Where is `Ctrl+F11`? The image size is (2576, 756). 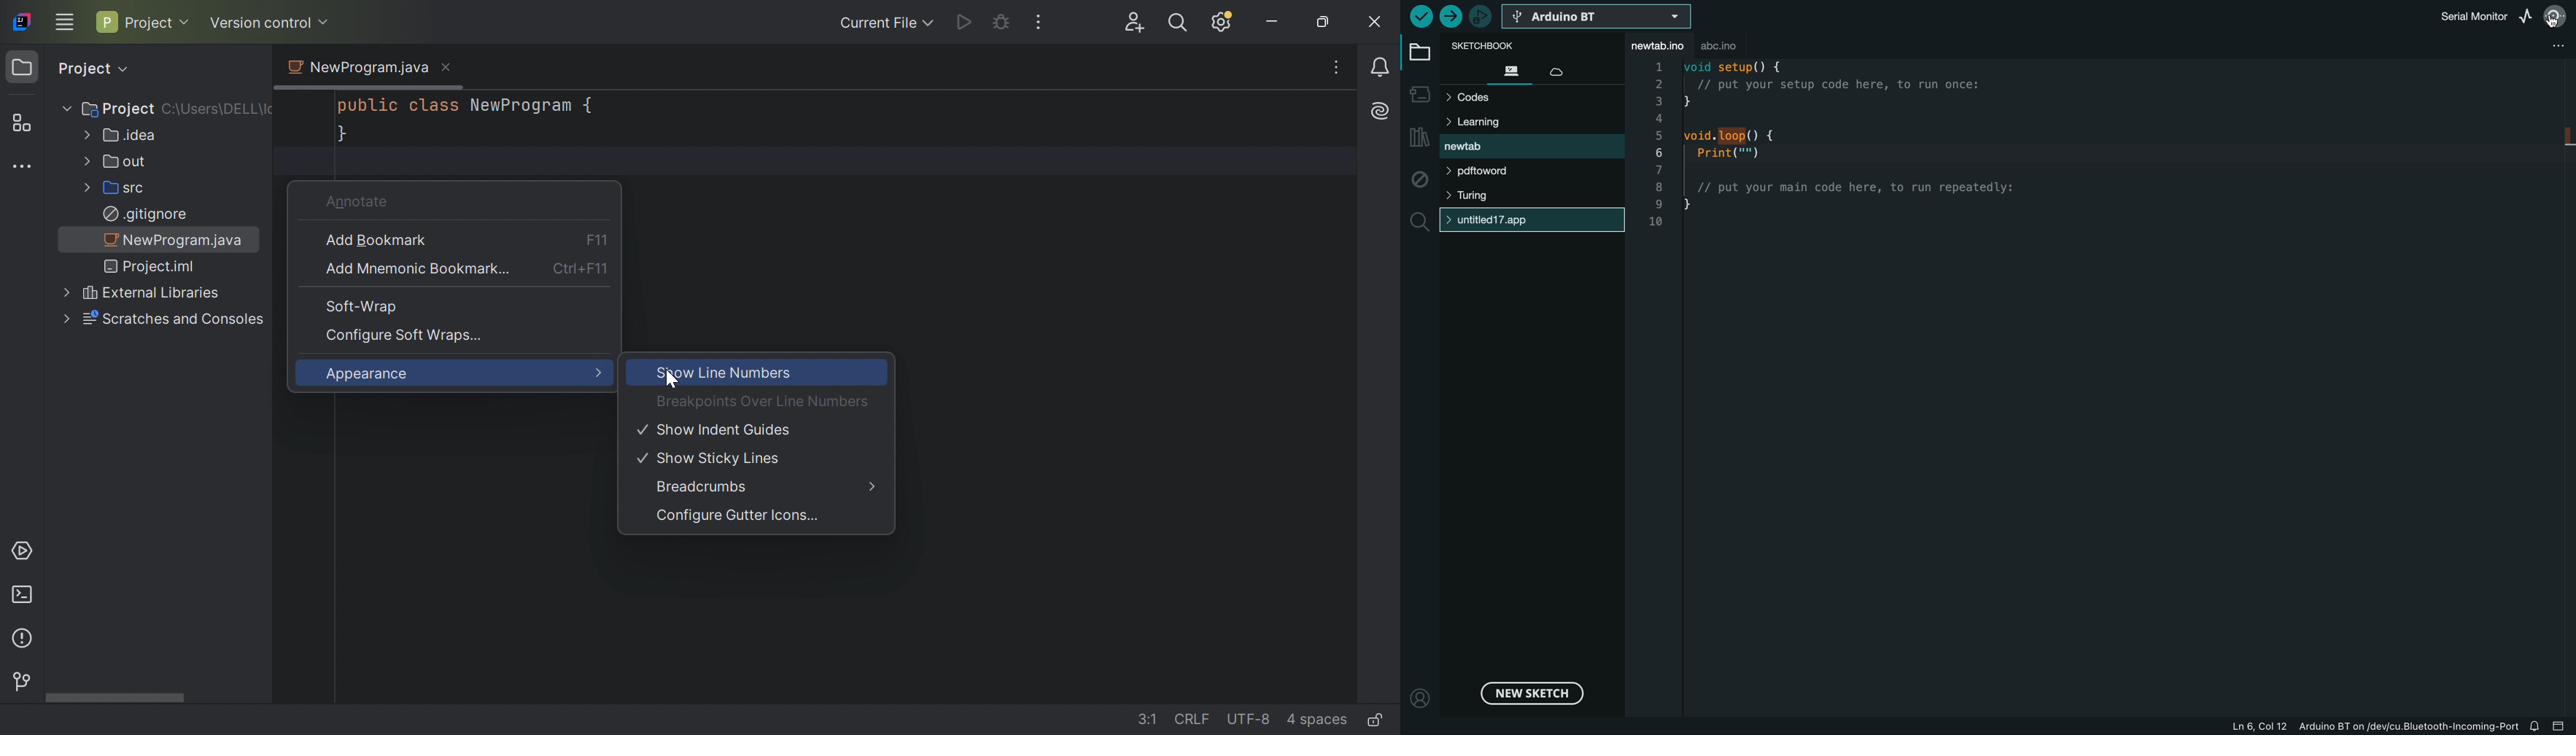 Ctrl+F11 is located at coordinates (583, 271).